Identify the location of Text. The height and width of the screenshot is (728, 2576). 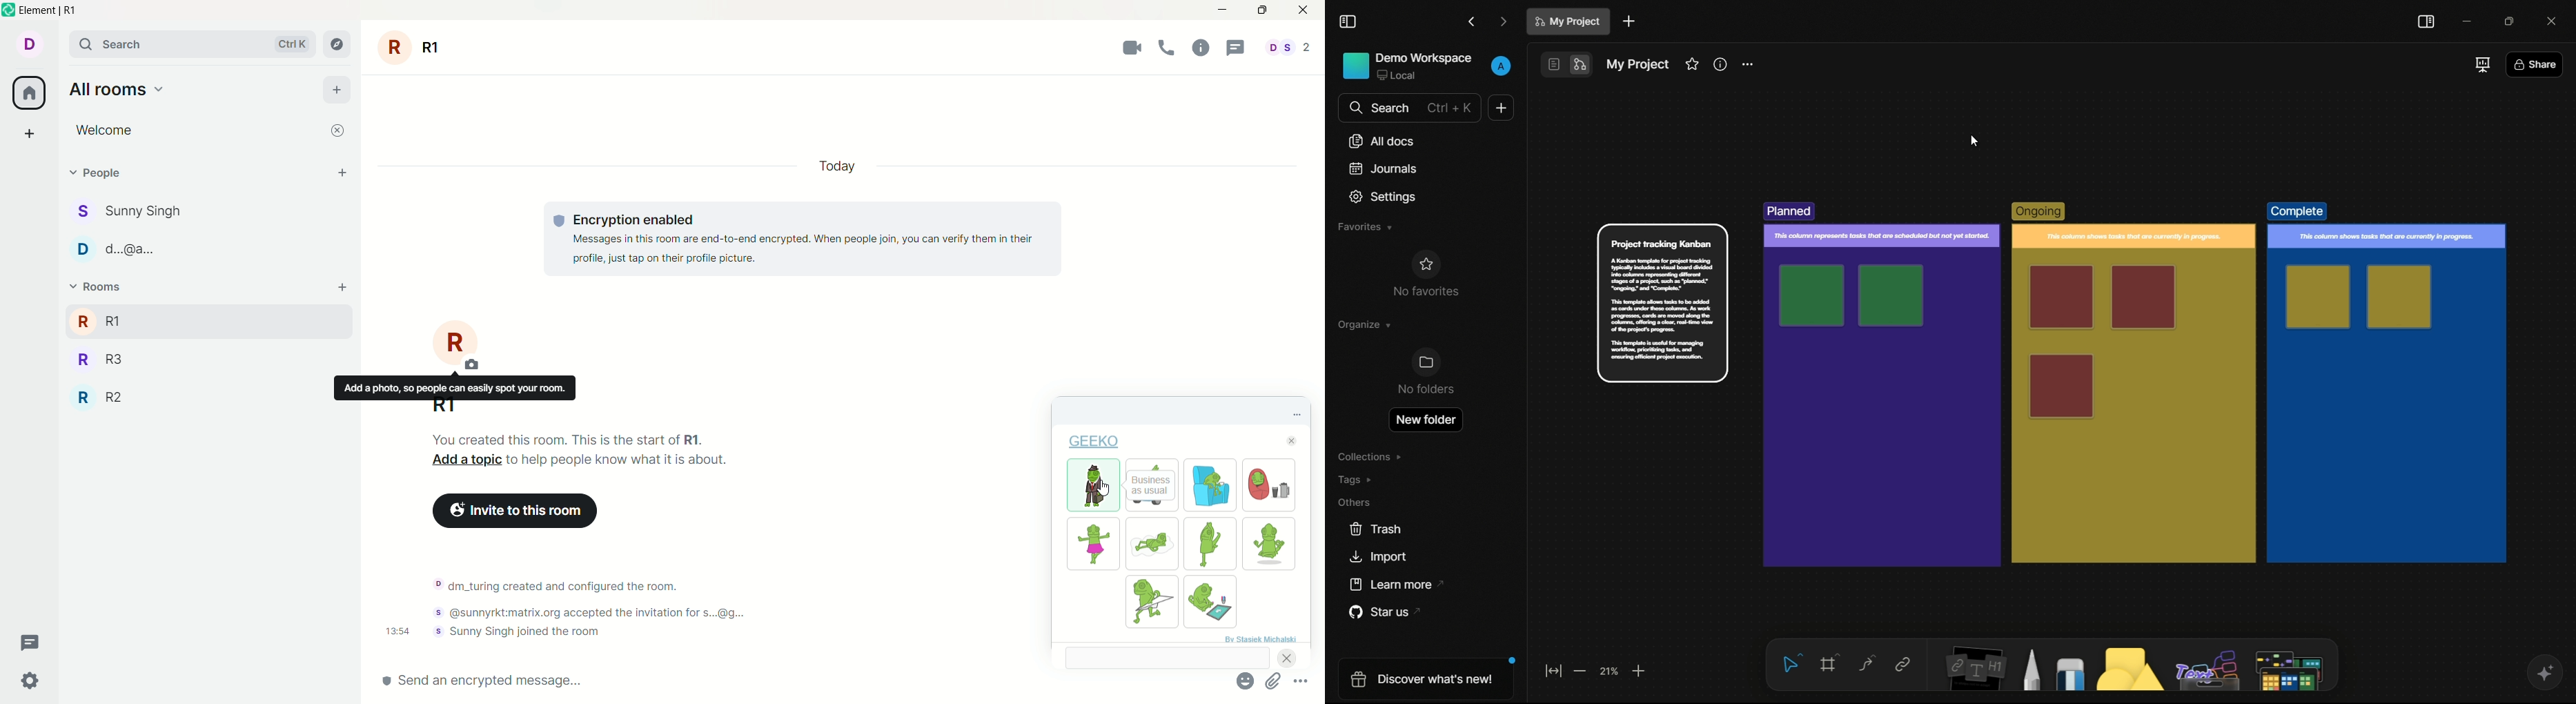
(568, 439).